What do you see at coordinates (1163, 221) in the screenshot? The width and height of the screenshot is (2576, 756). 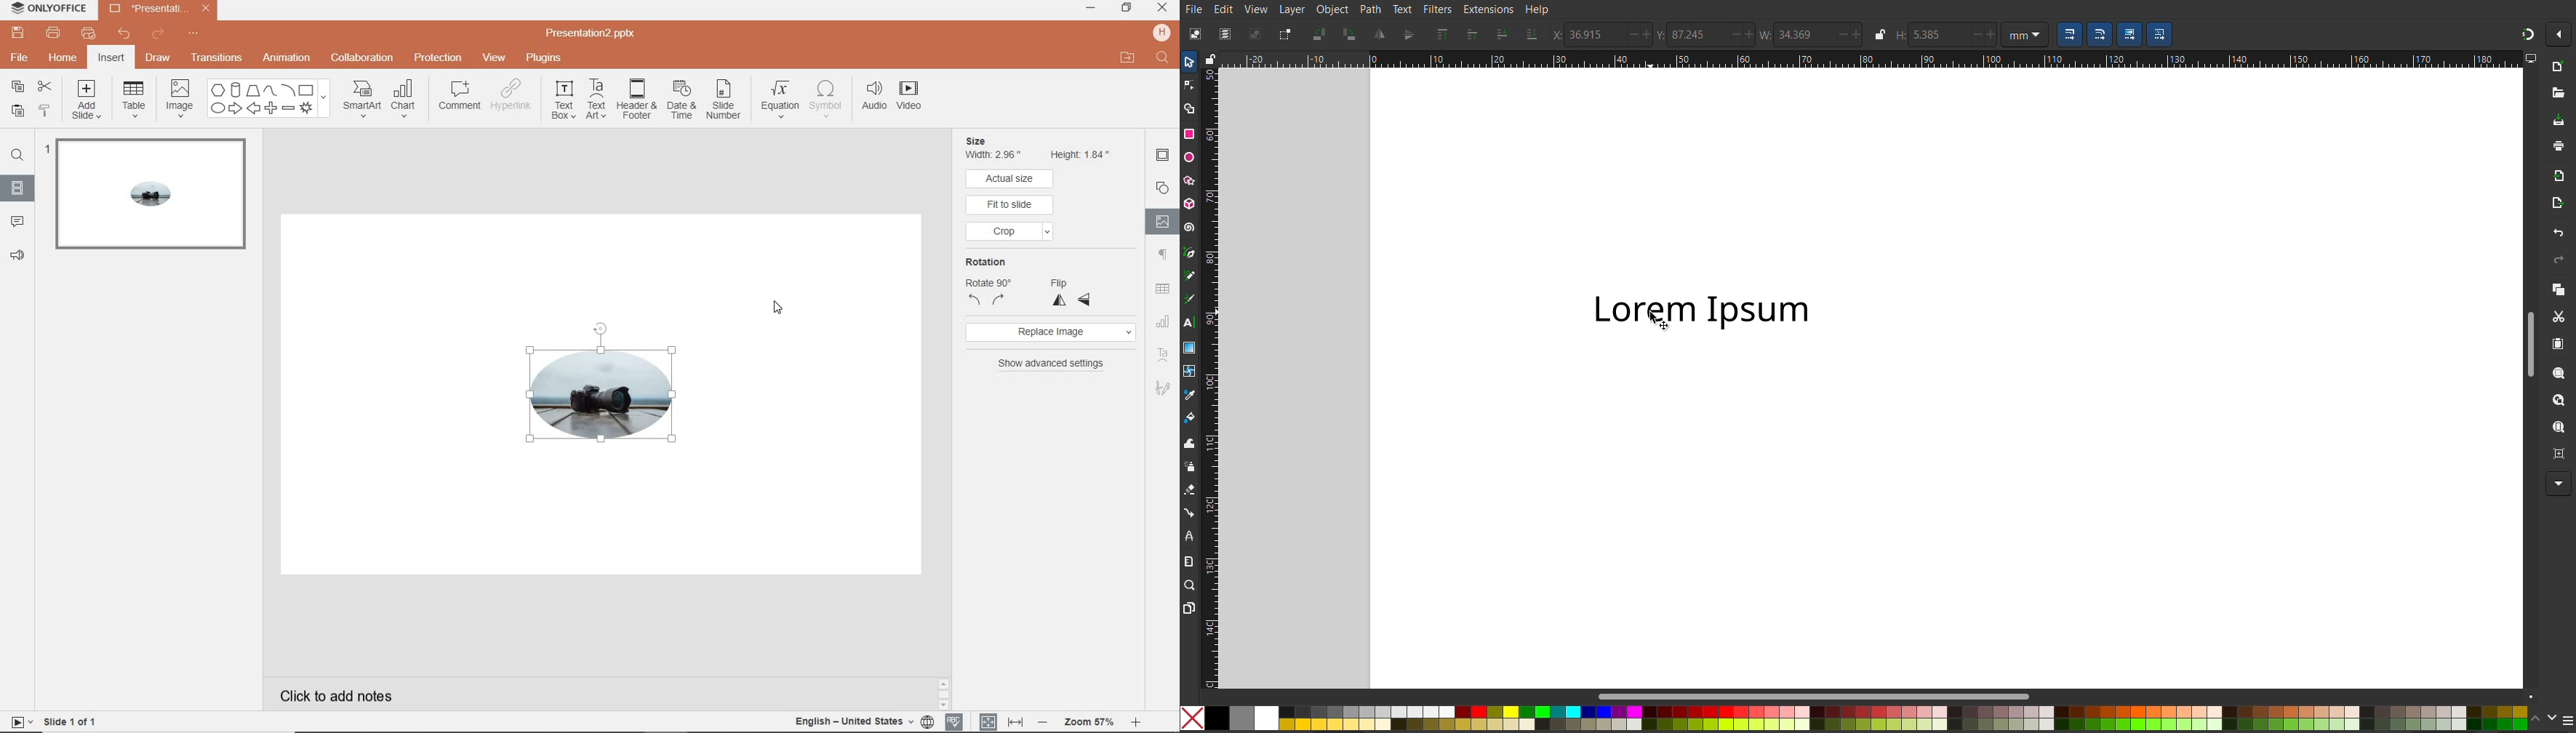 I see `image settings` at bounding box center [1163, 221].